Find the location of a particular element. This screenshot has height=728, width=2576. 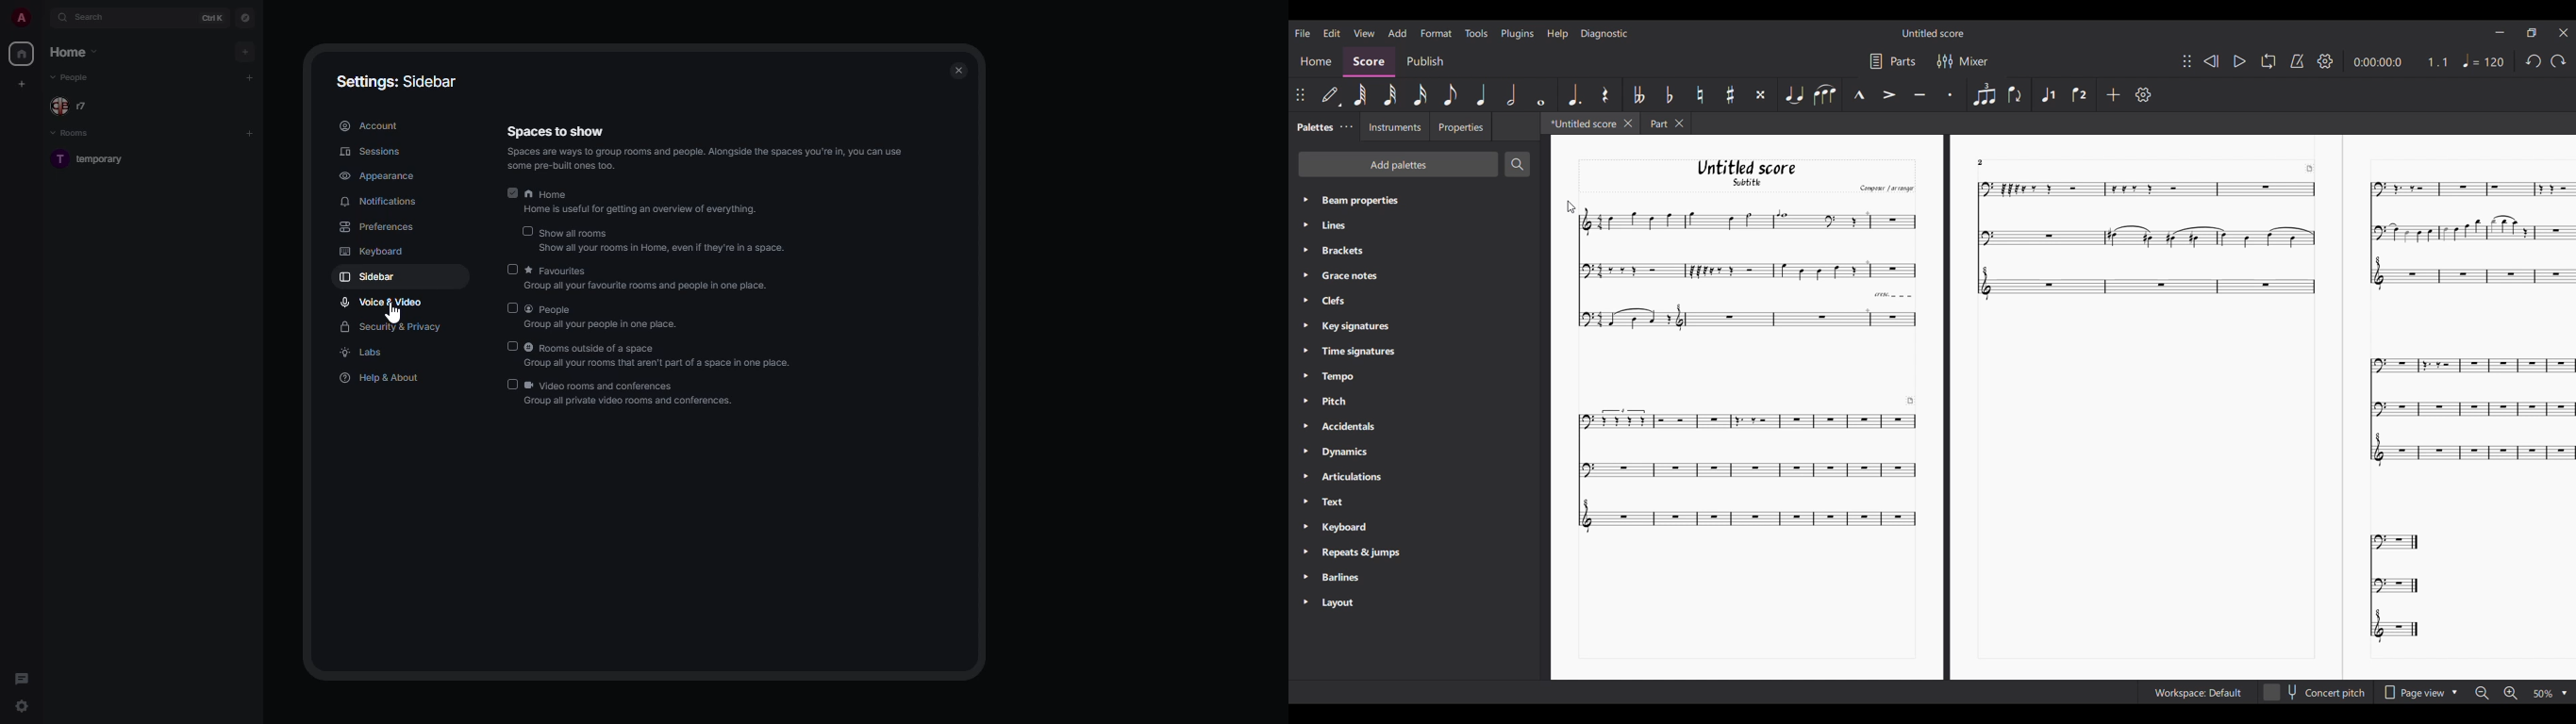

Barlines is located at coordinates (1343, 578).